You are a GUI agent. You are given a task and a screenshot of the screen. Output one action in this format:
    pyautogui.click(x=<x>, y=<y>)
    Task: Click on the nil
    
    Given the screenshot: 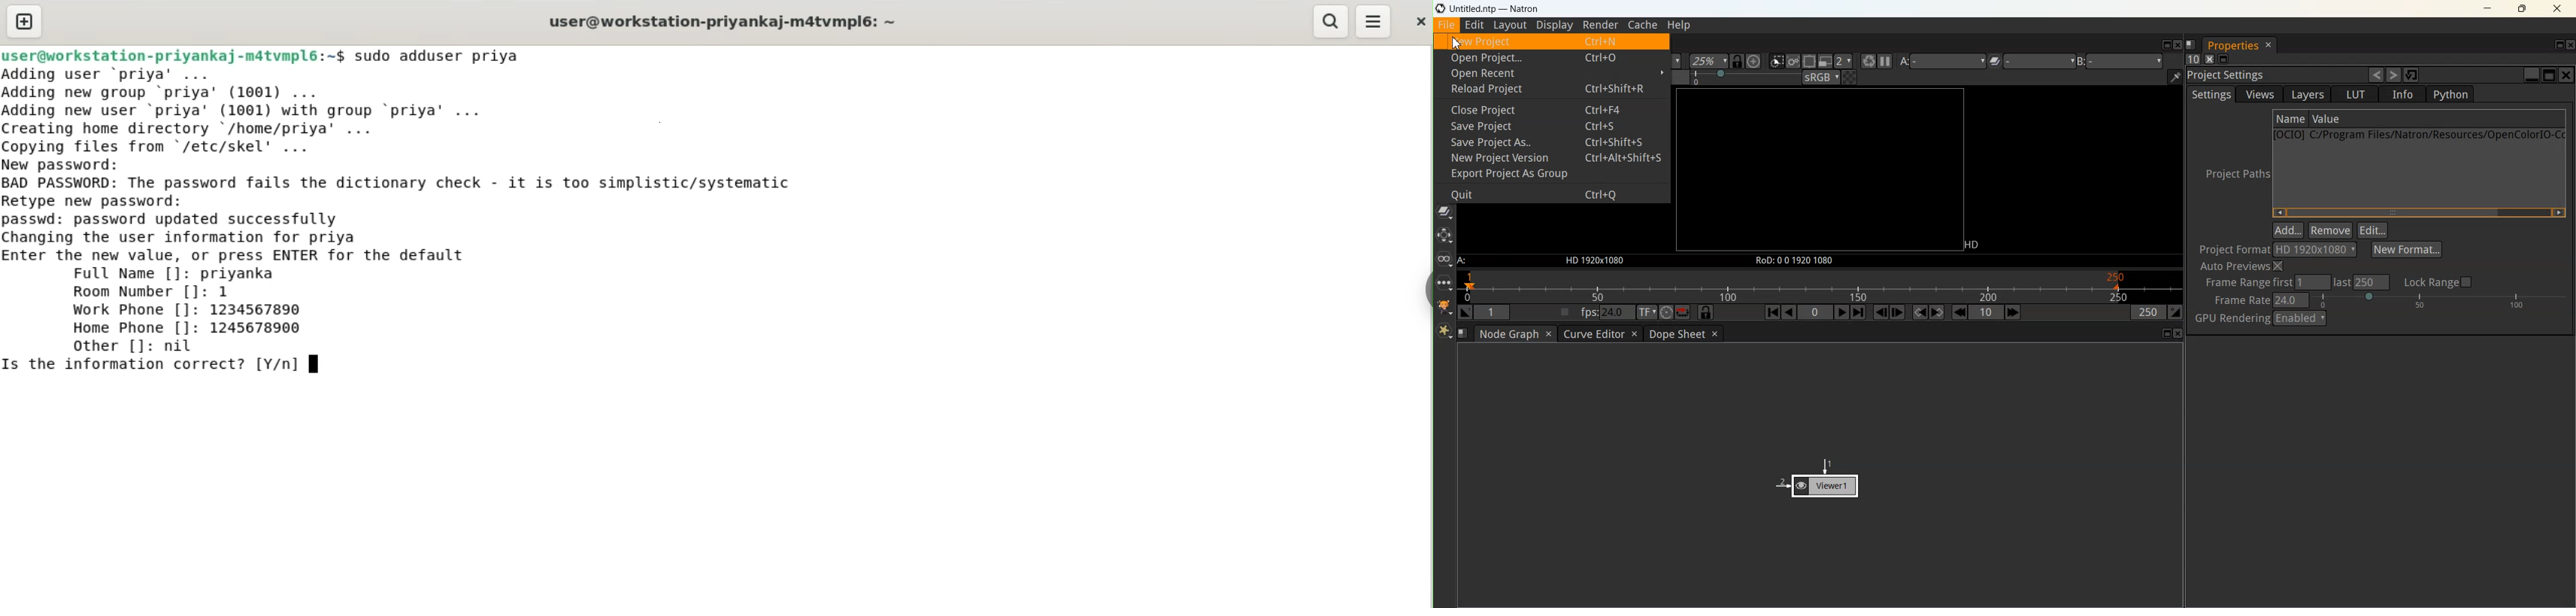 What is the action you would take?
    pyautogui.click(x=186, y=347)
    